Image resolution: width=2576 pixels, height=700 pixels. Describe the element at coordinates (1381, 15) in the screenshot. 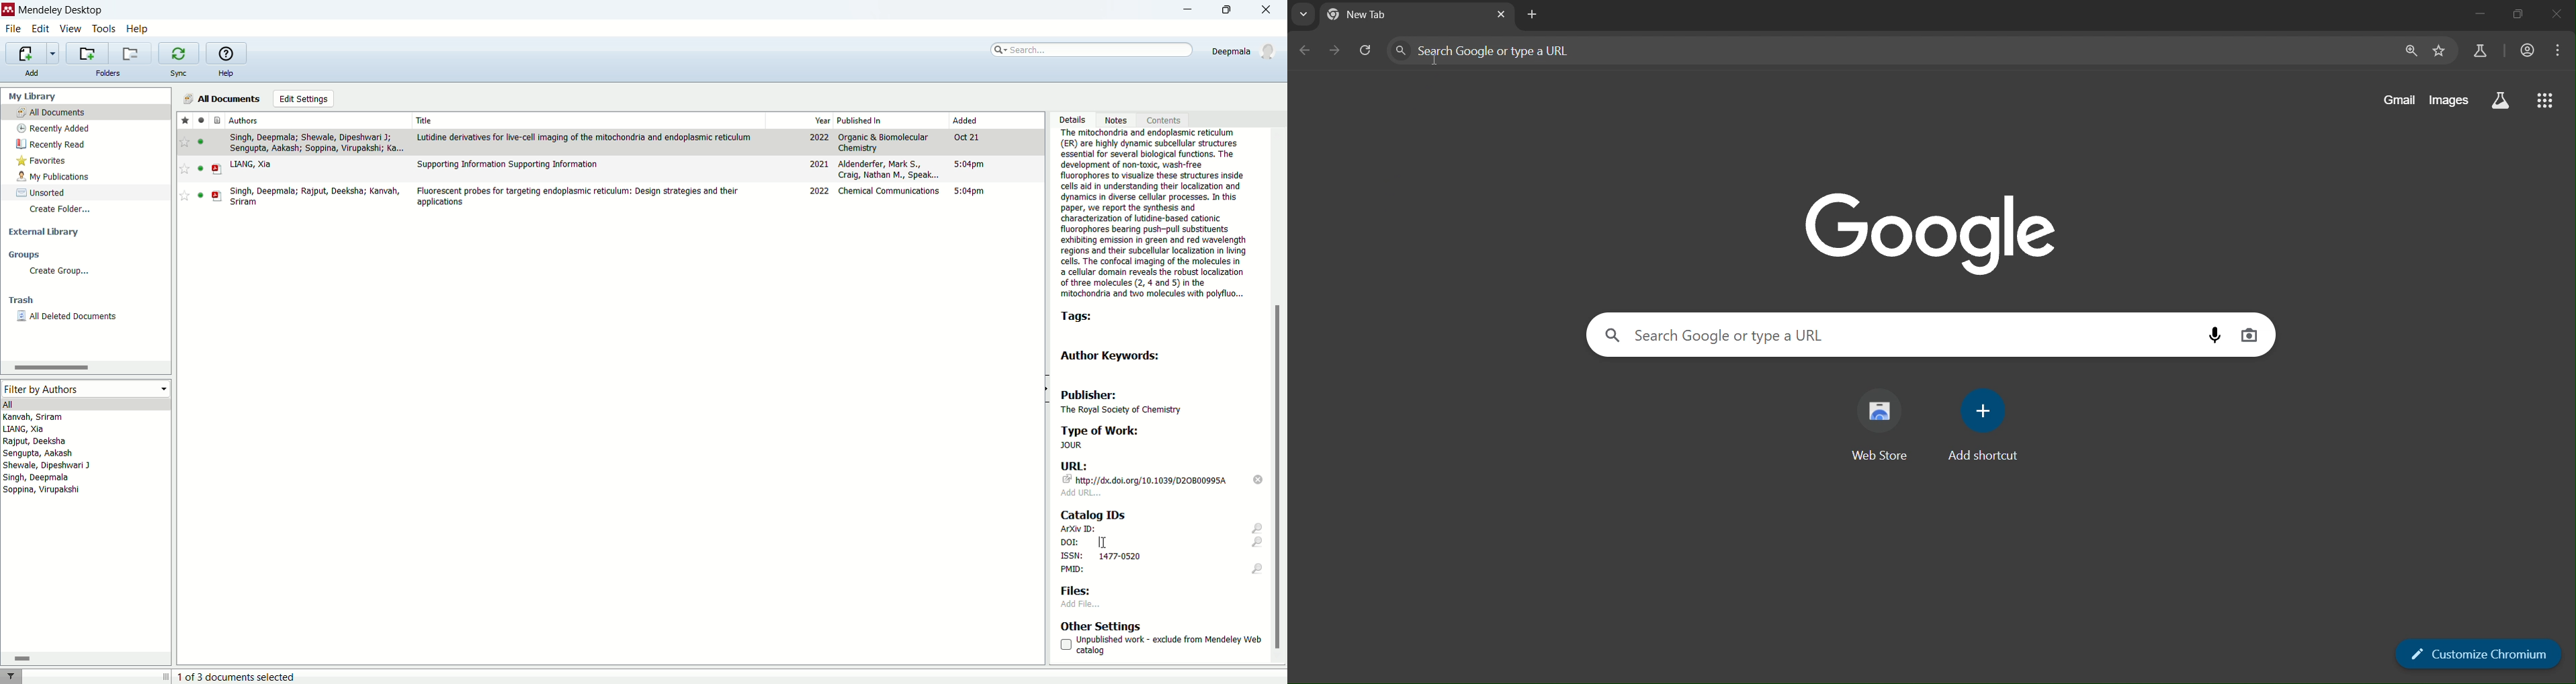

I see `current tab` at that location.